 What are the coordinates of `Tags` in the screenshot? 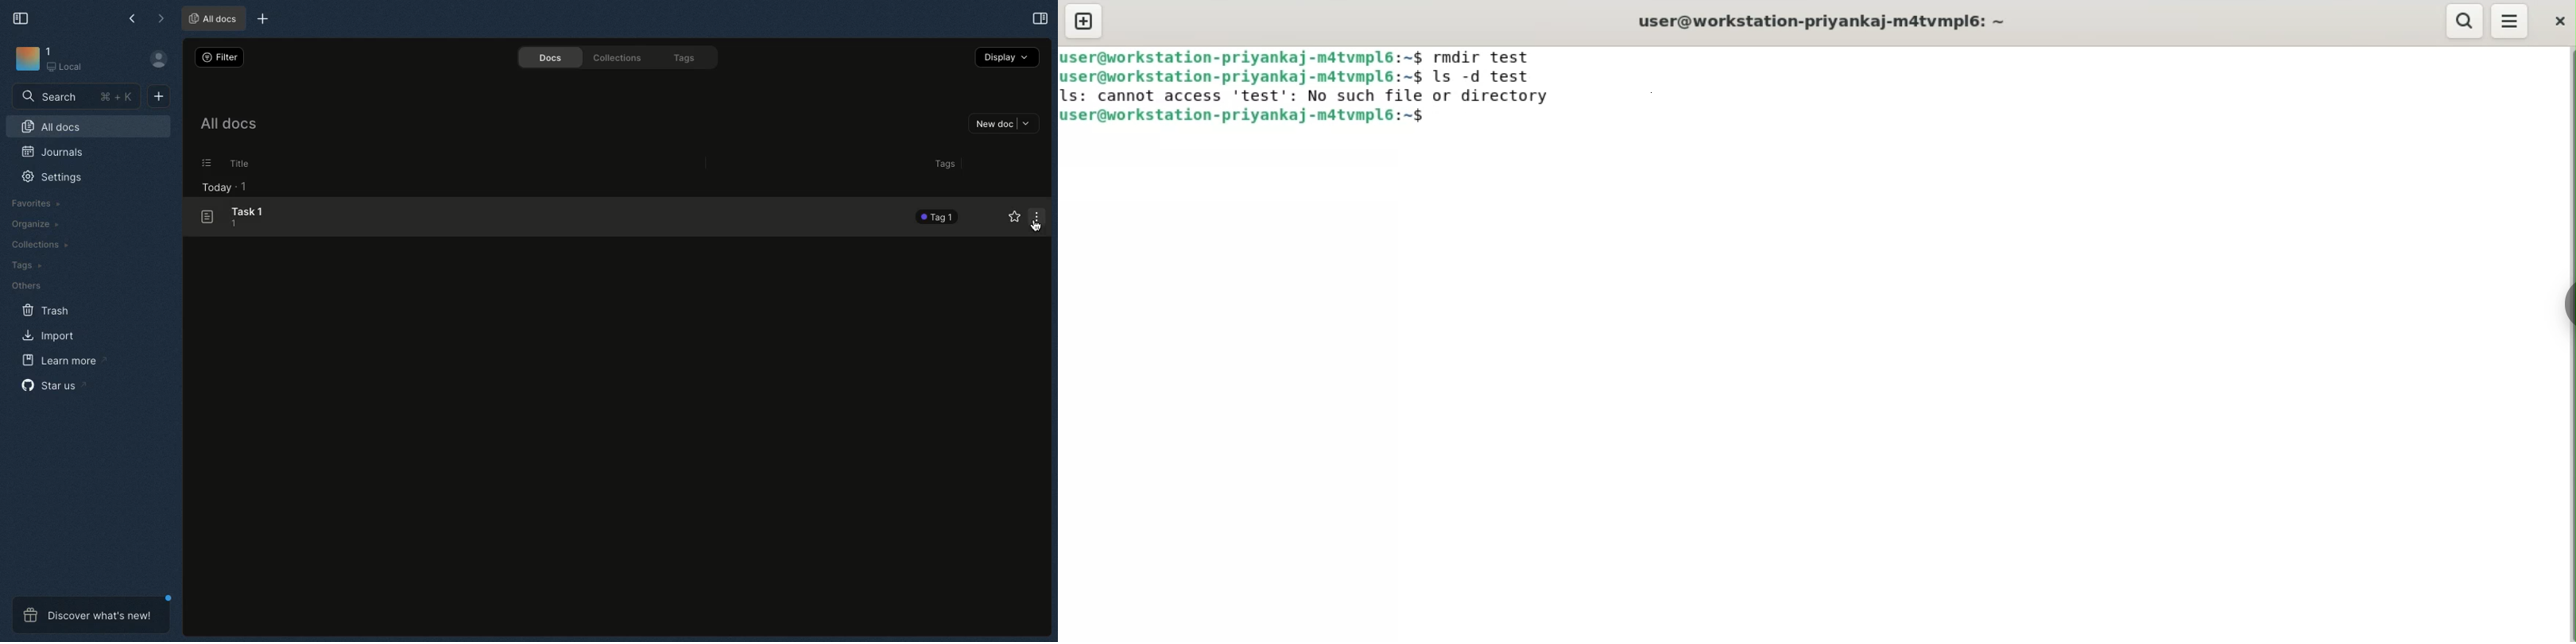 It's located at (22, 265).